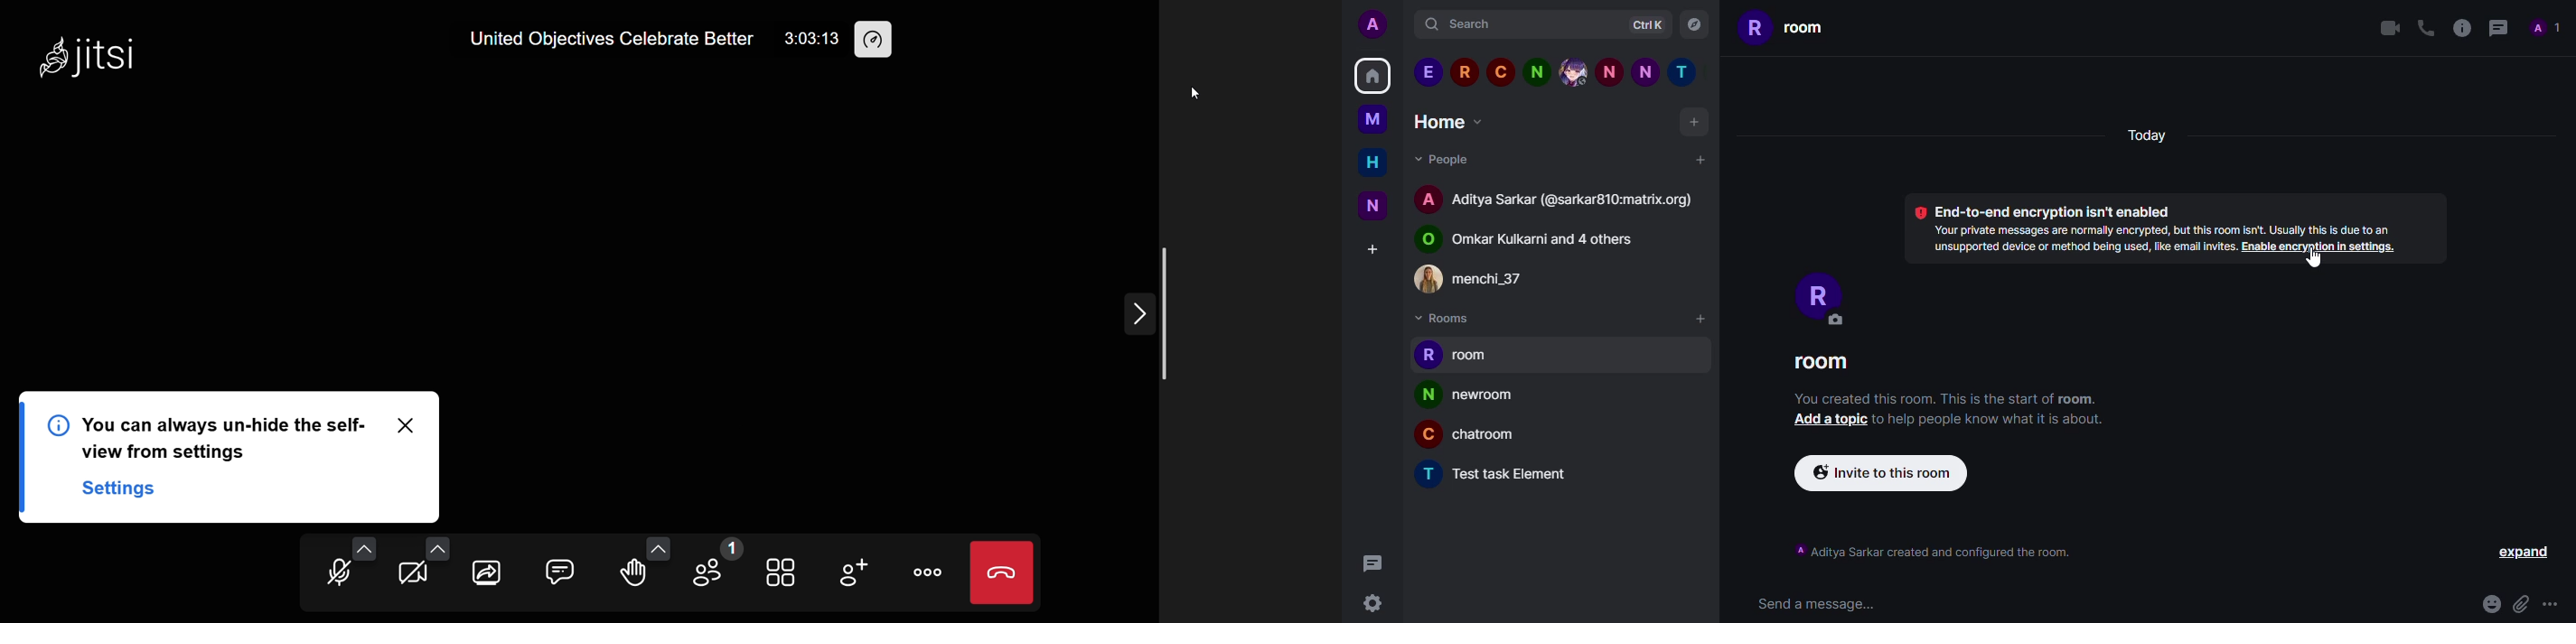 Image resolution: width=2576 pixels, height=644 pixels. Describe the element at coordinates (1491, 439) in the screenshot. I see `room` at that location.